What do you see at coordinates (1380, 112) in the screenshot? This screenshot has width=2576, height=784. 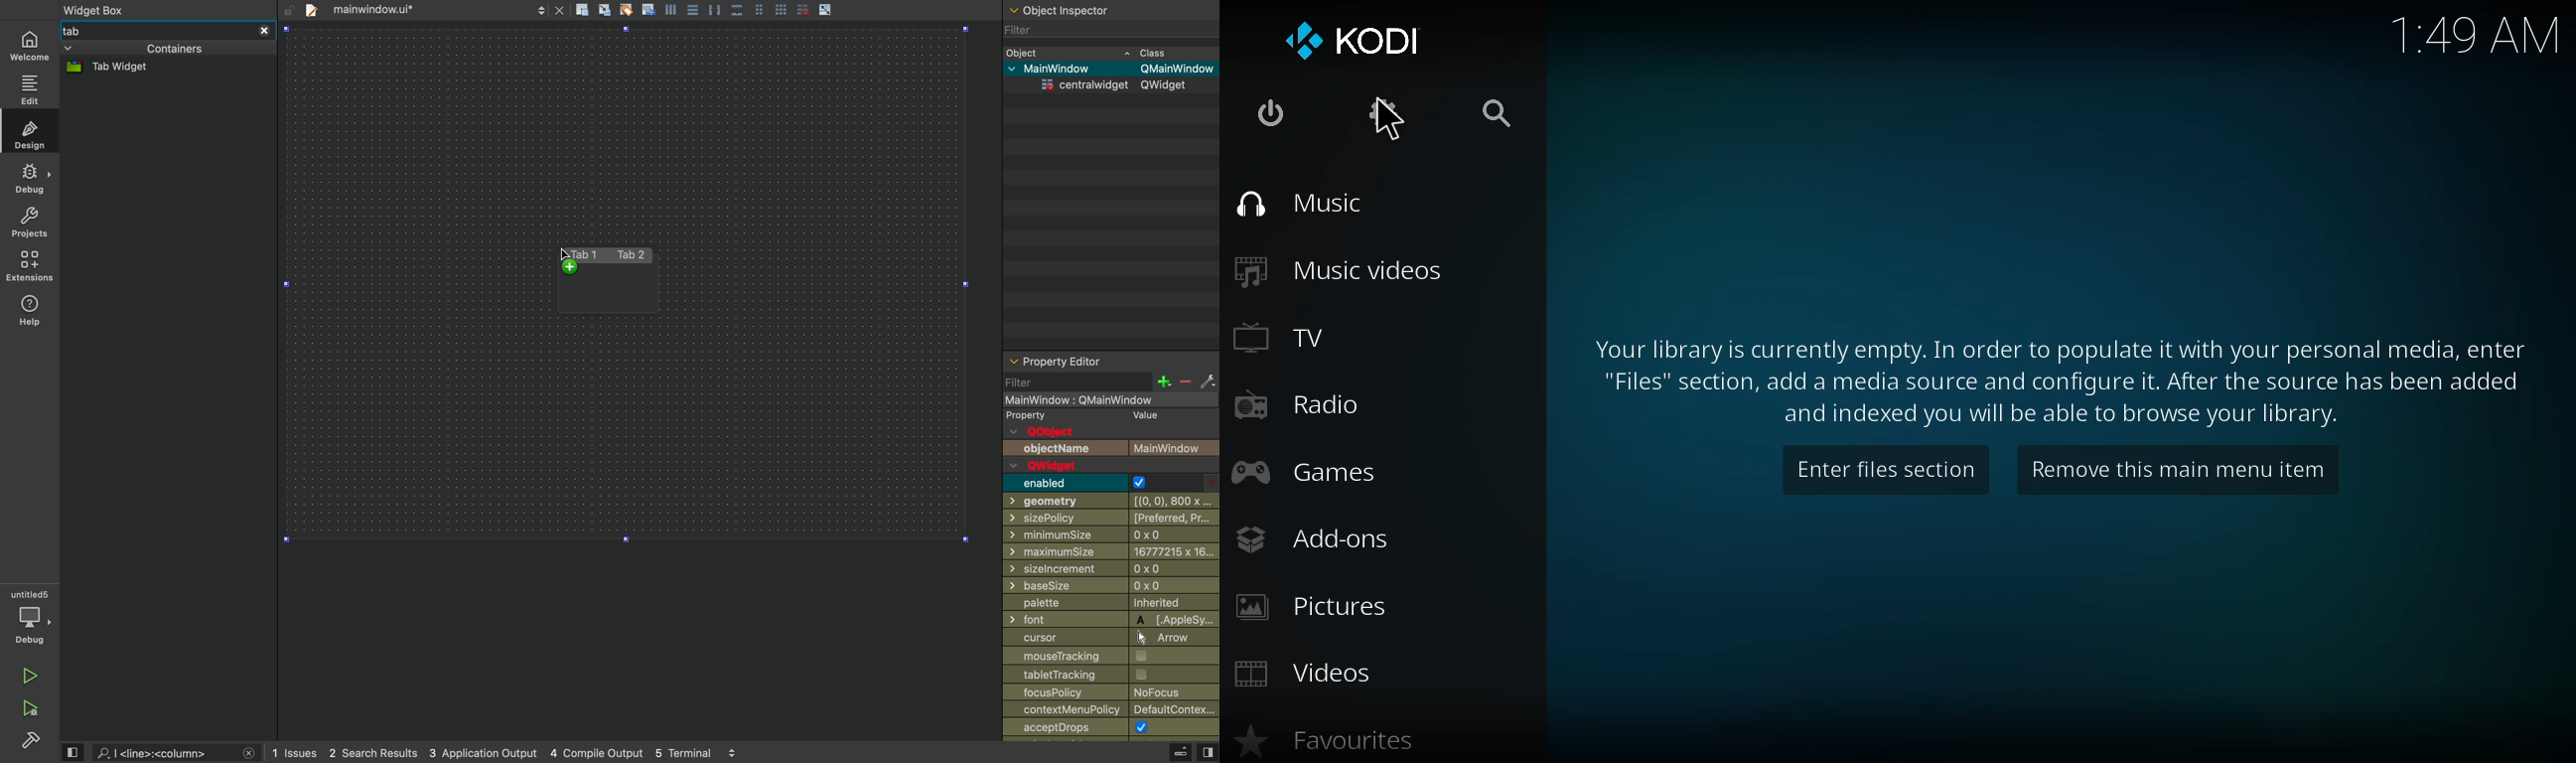 I see `settings` at bounding box center [1380, 112].